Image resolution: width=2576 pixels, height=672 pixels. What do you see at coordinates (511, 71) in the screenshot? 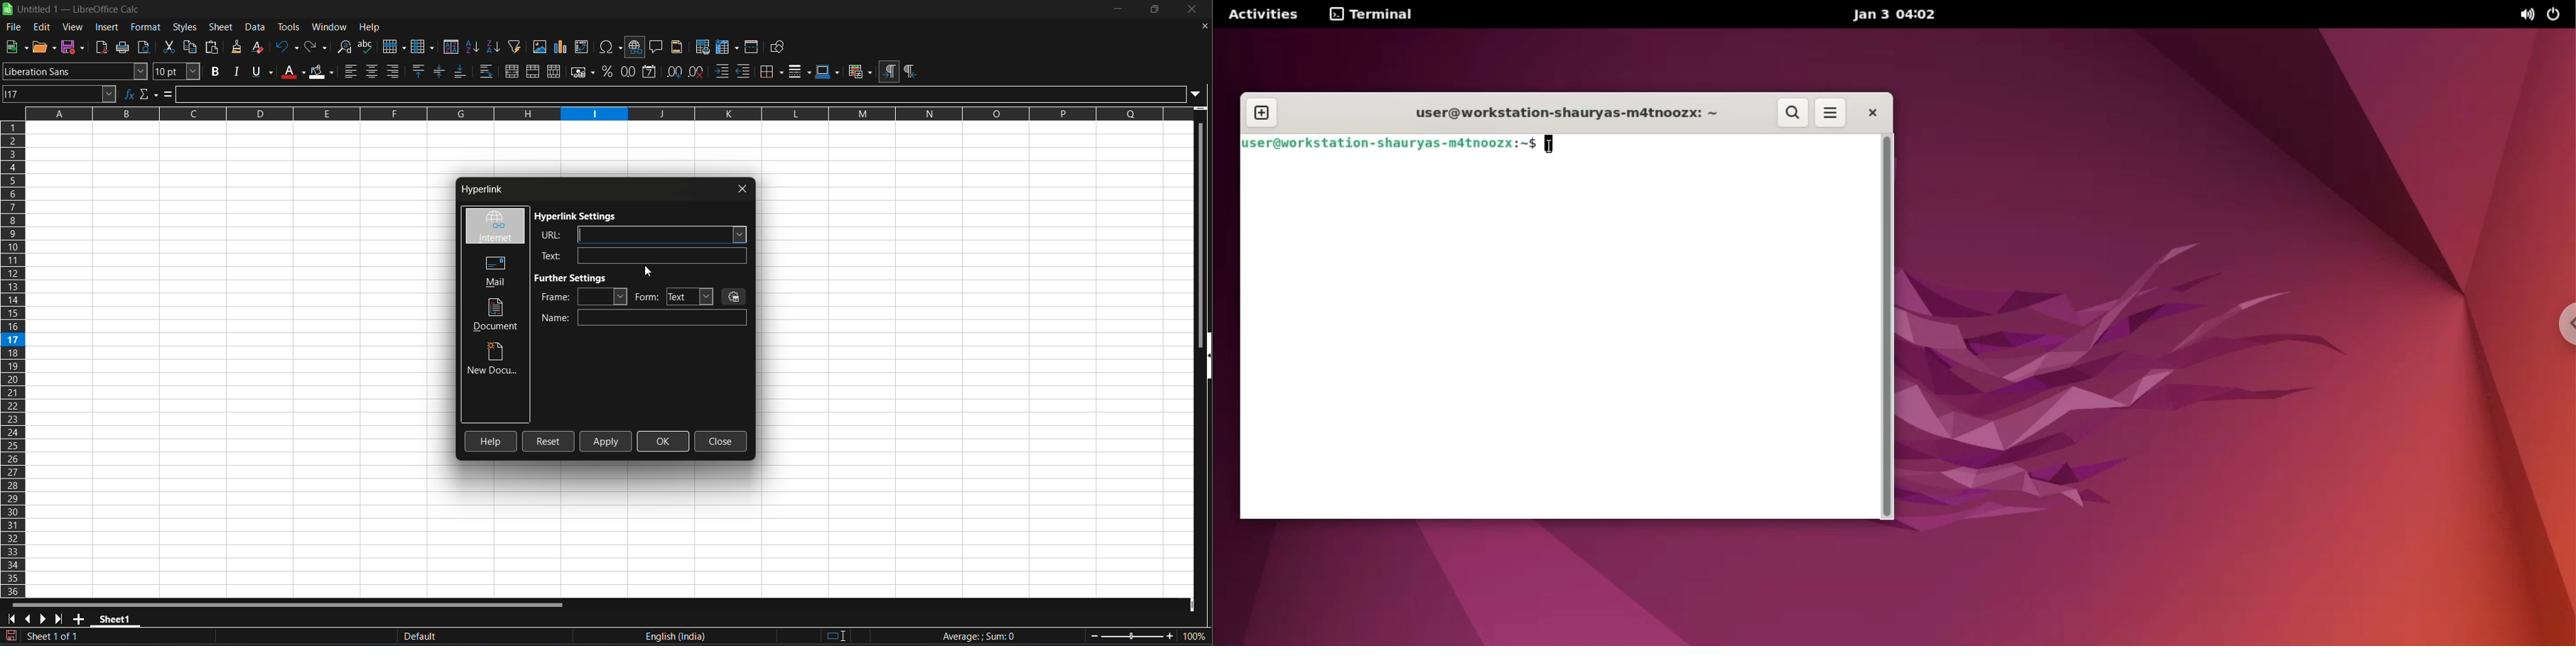
I see `merge and center or unmerge cells depending on the current toggle state` at bounding box center [511, 71].